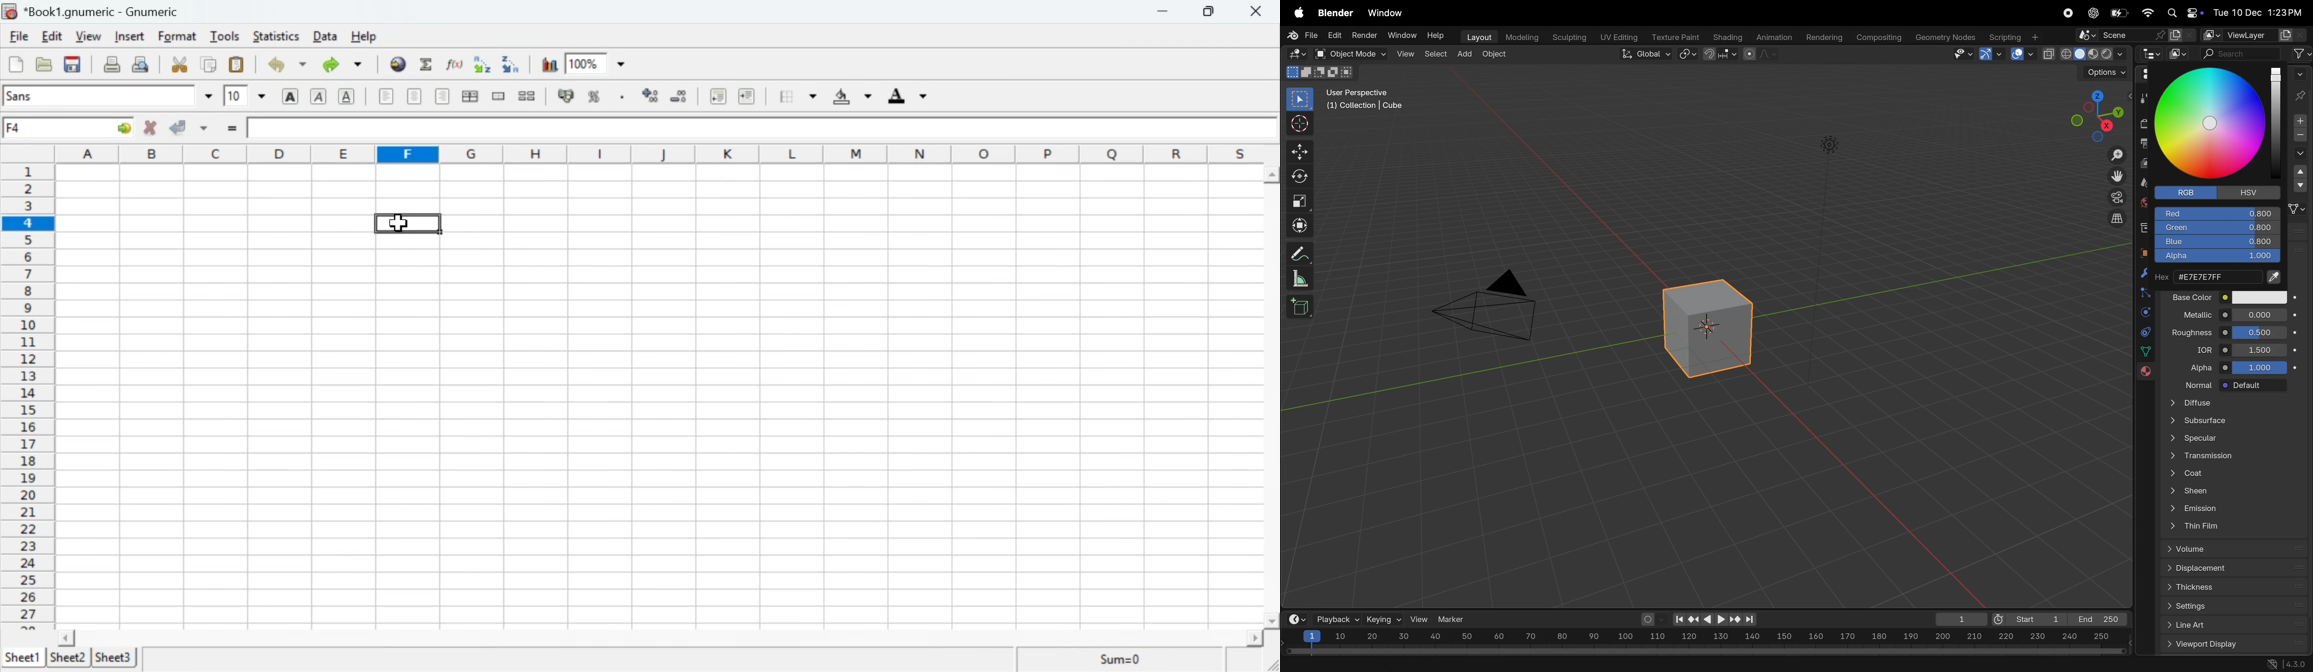 The height and width of the screenshot is (672, 2324). I want to click on Print preview, so click(142, 65).